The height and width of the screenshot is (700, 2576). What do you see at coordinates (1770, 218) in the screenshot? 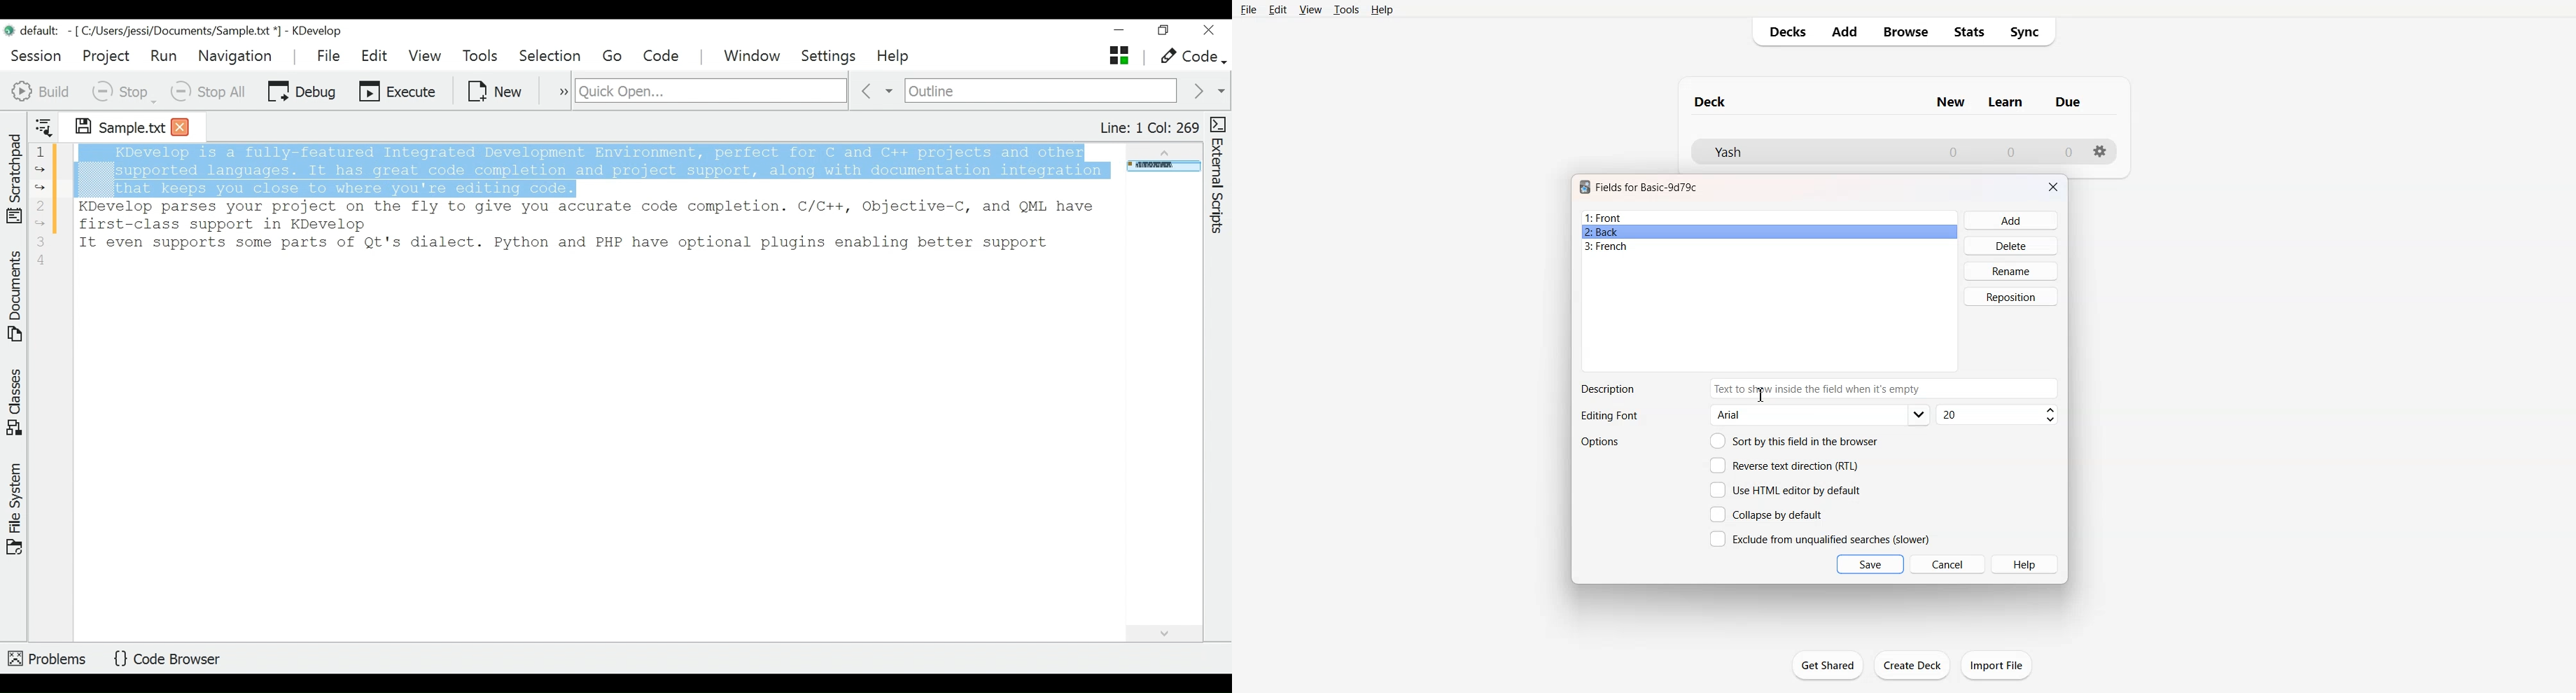
I see `Front` at bounding box center [1770, 218].